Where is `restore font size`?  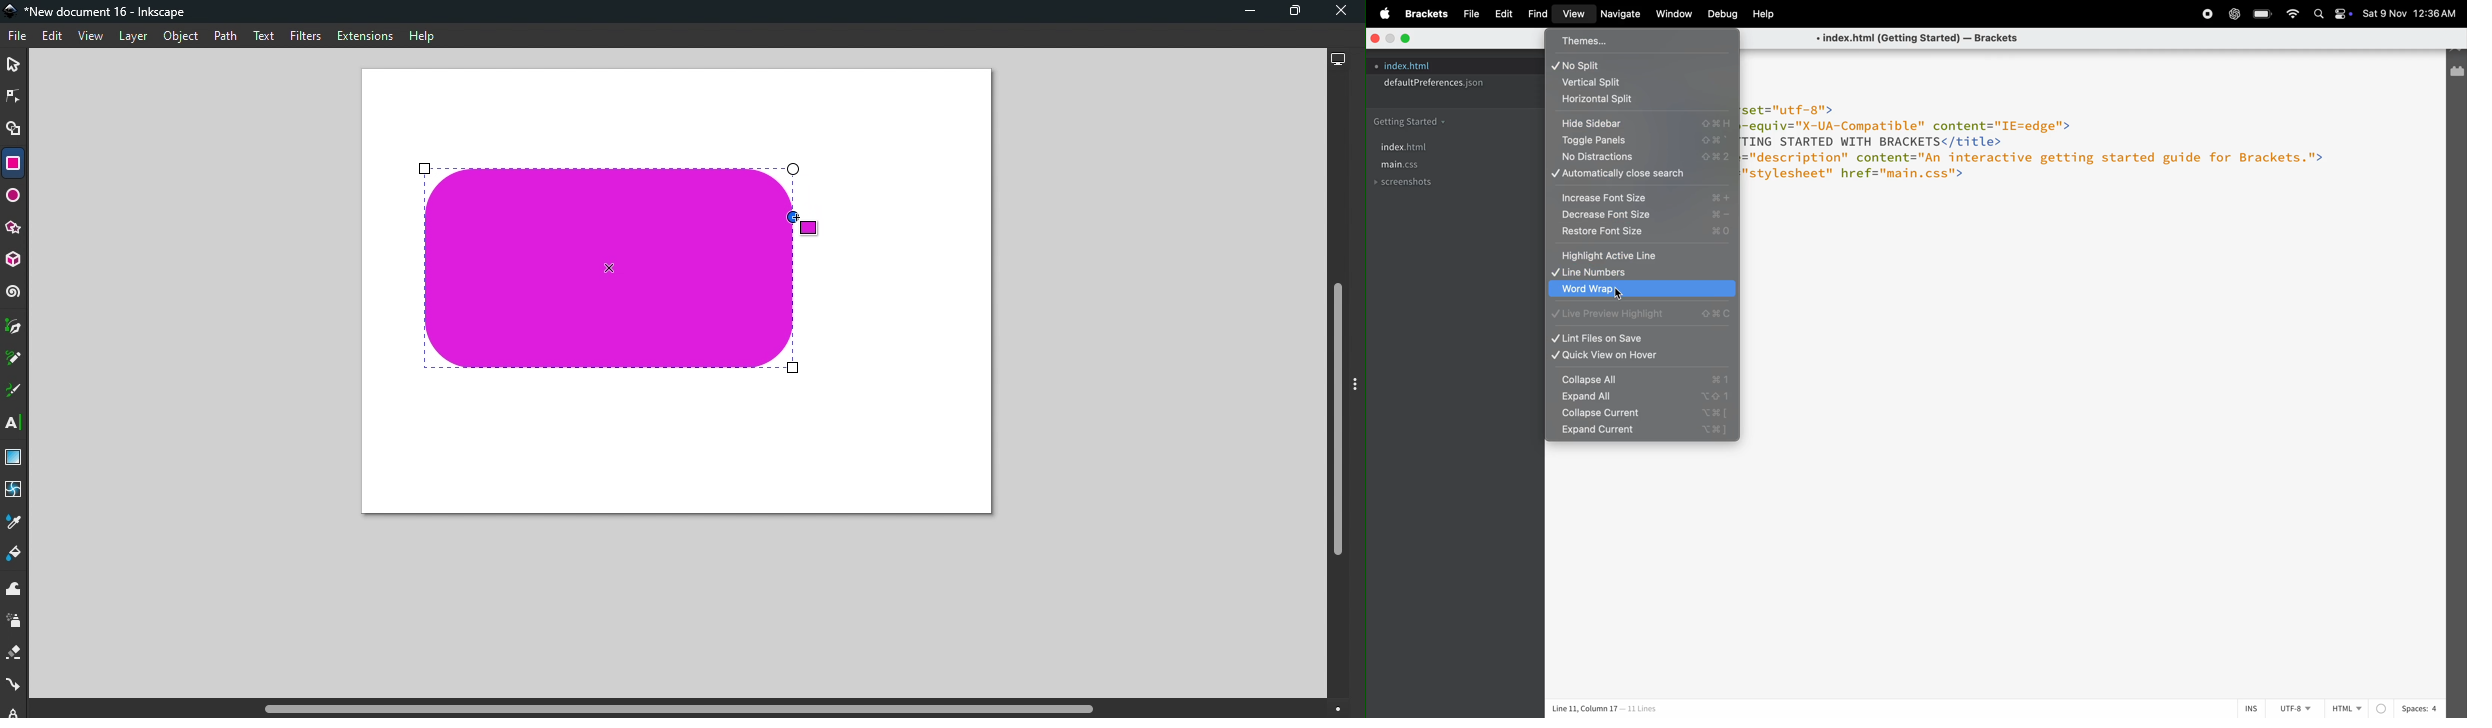 restore font size is located at coordinates (1642, 234).